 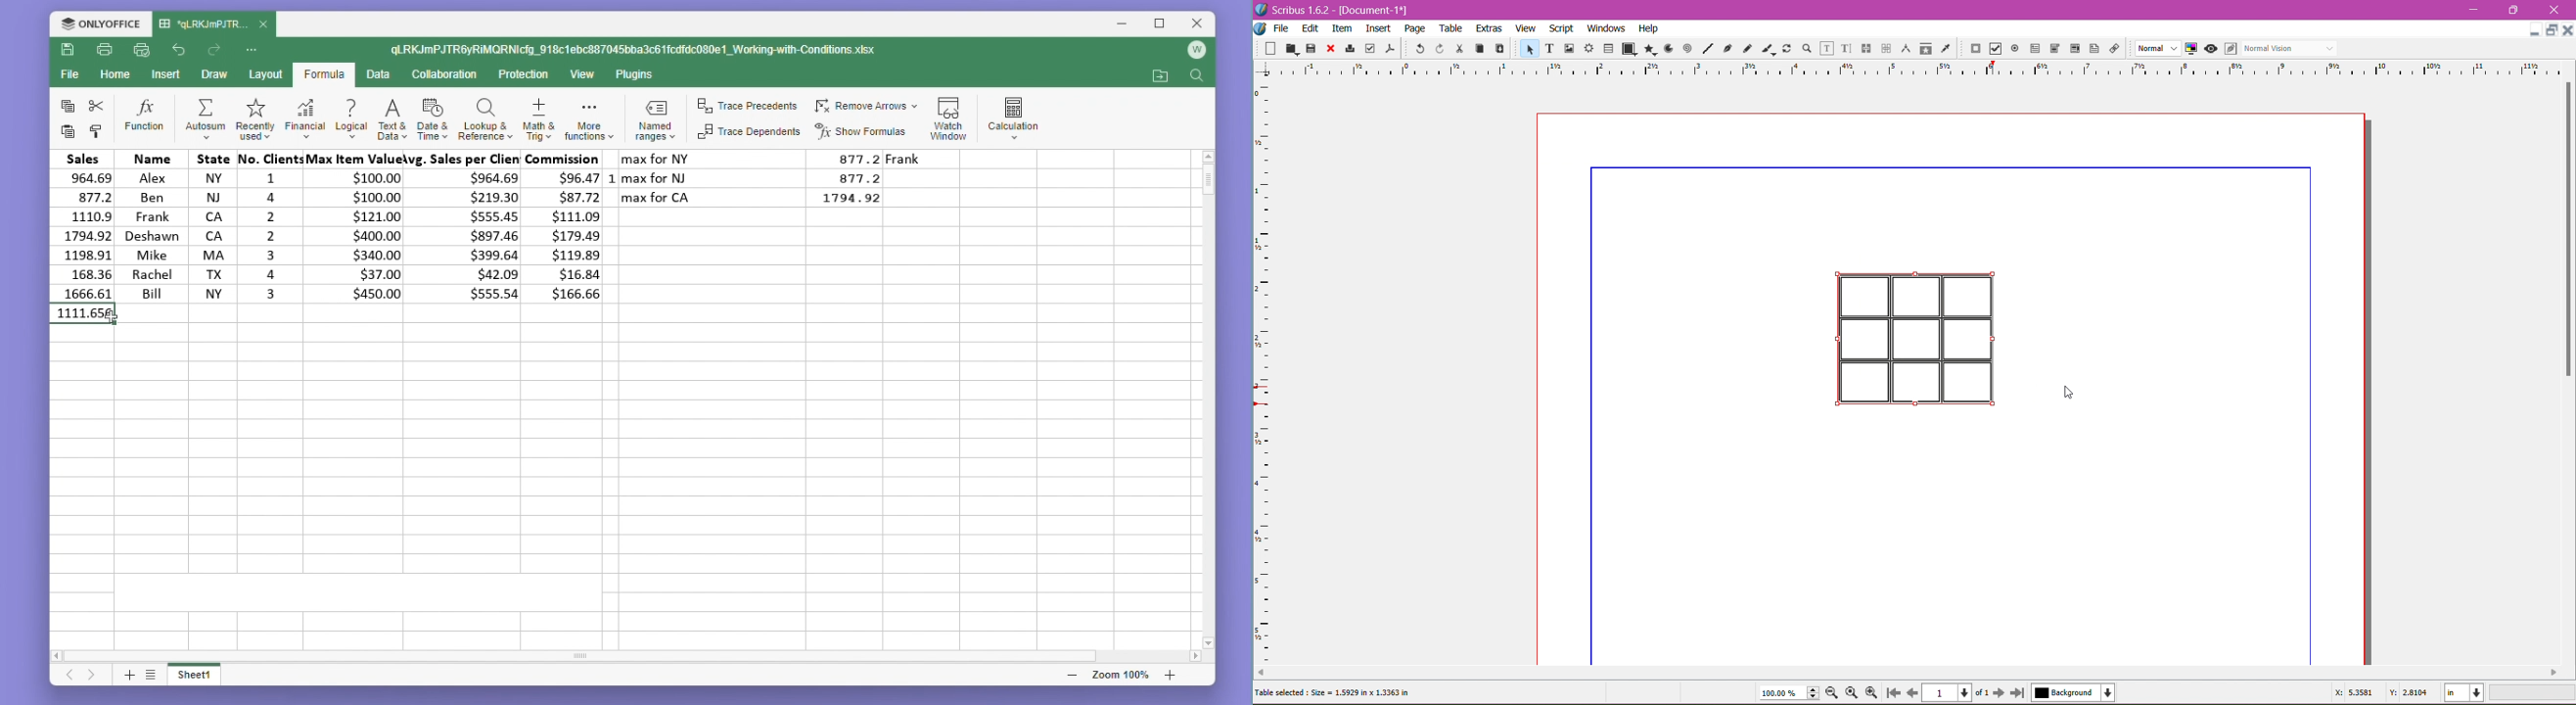 I want to click on View, so click(x=583, y=74).